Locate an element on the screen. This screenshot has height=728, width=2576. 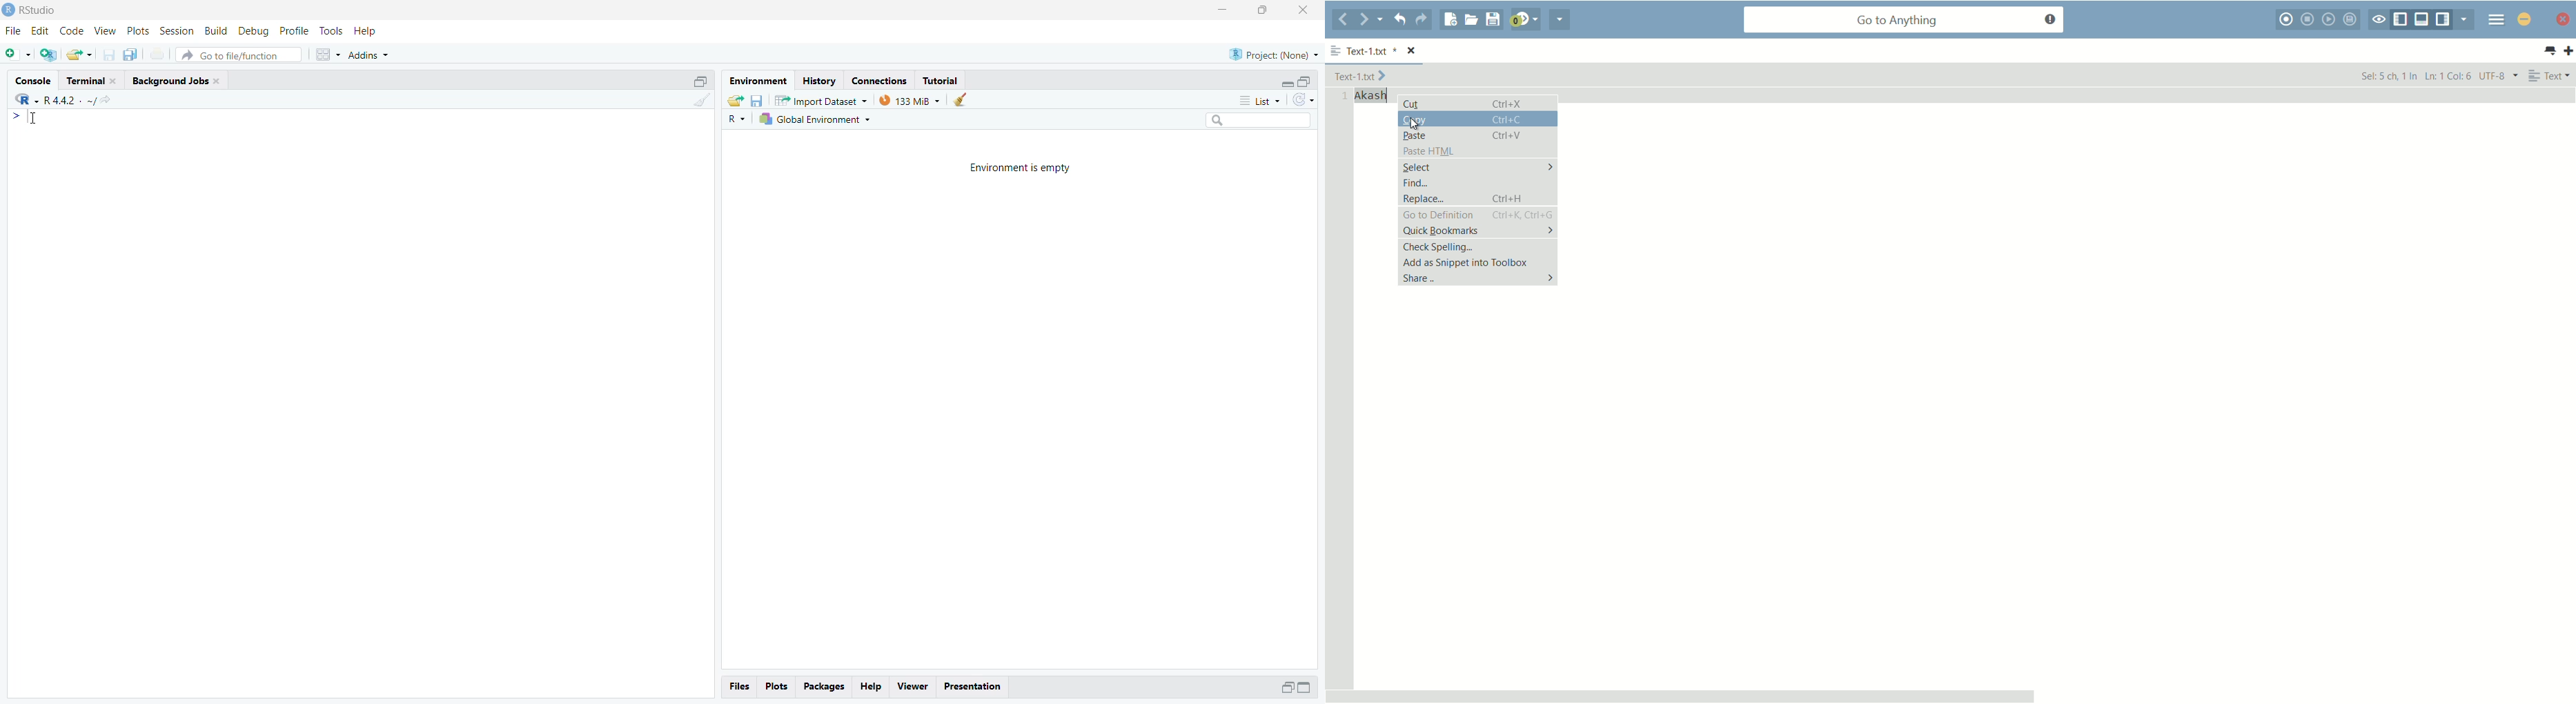
Global Environment is located at coordinates (816, 121).